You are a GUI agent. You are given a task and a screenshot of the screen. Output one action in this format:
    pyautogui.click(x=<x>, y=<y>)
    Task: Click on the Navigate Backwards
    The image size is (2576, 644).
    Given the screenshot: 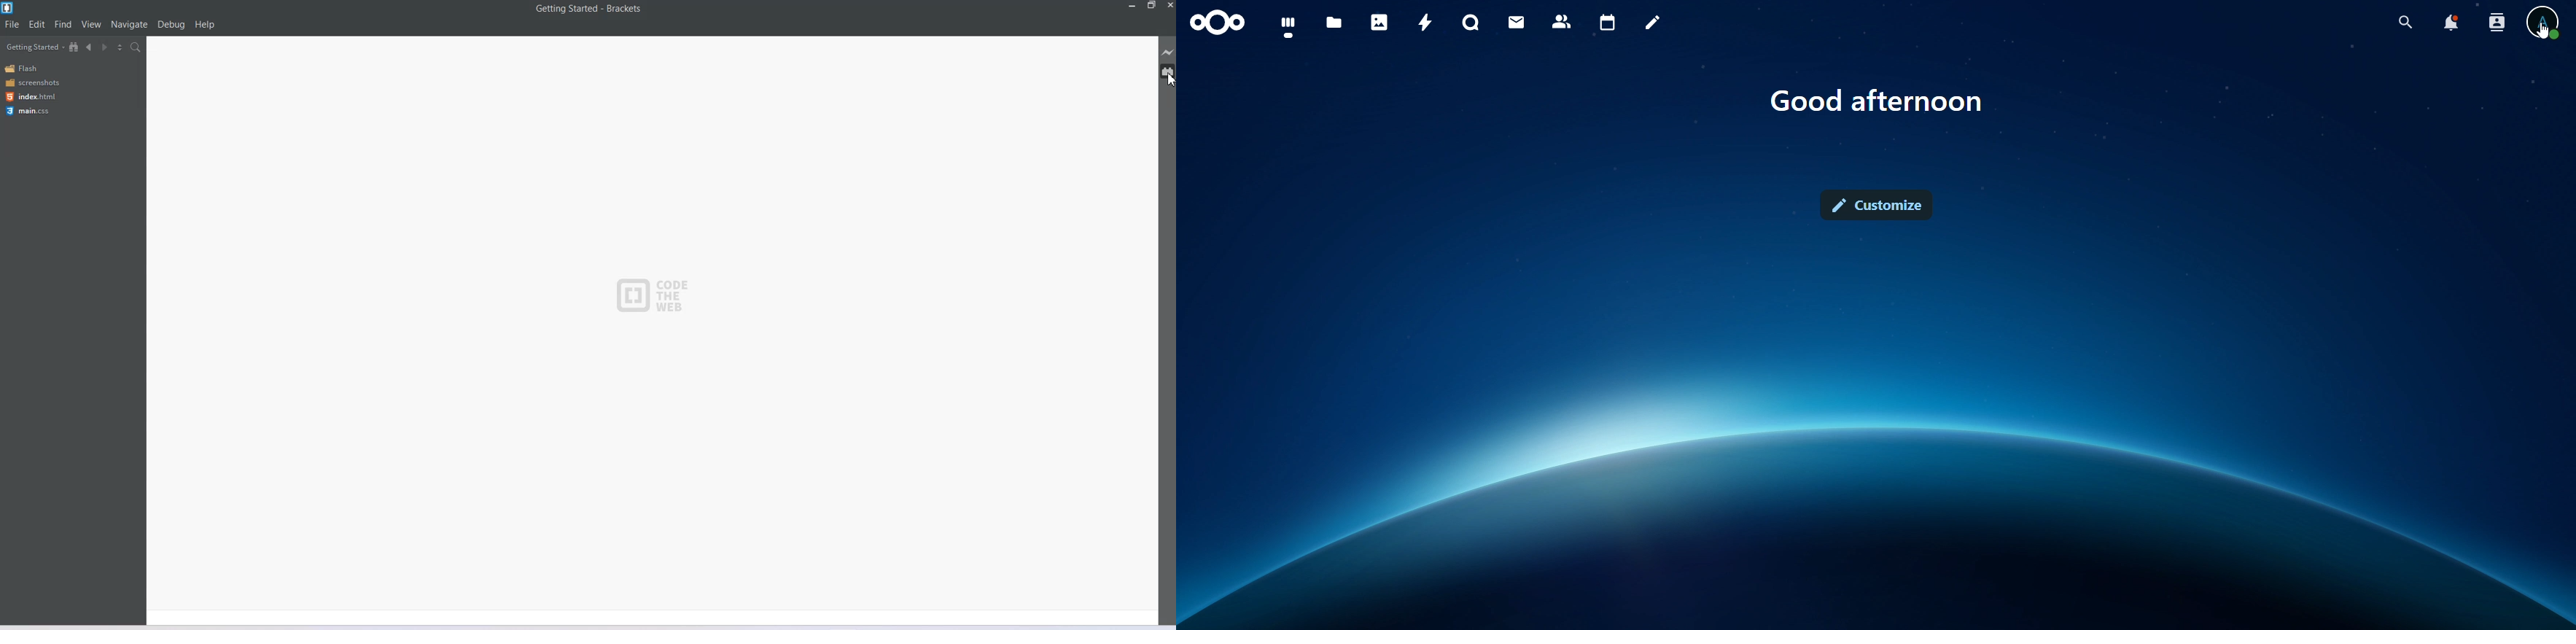 What is the action you would take?
    pyautogui.click(x=89, y=47)
    